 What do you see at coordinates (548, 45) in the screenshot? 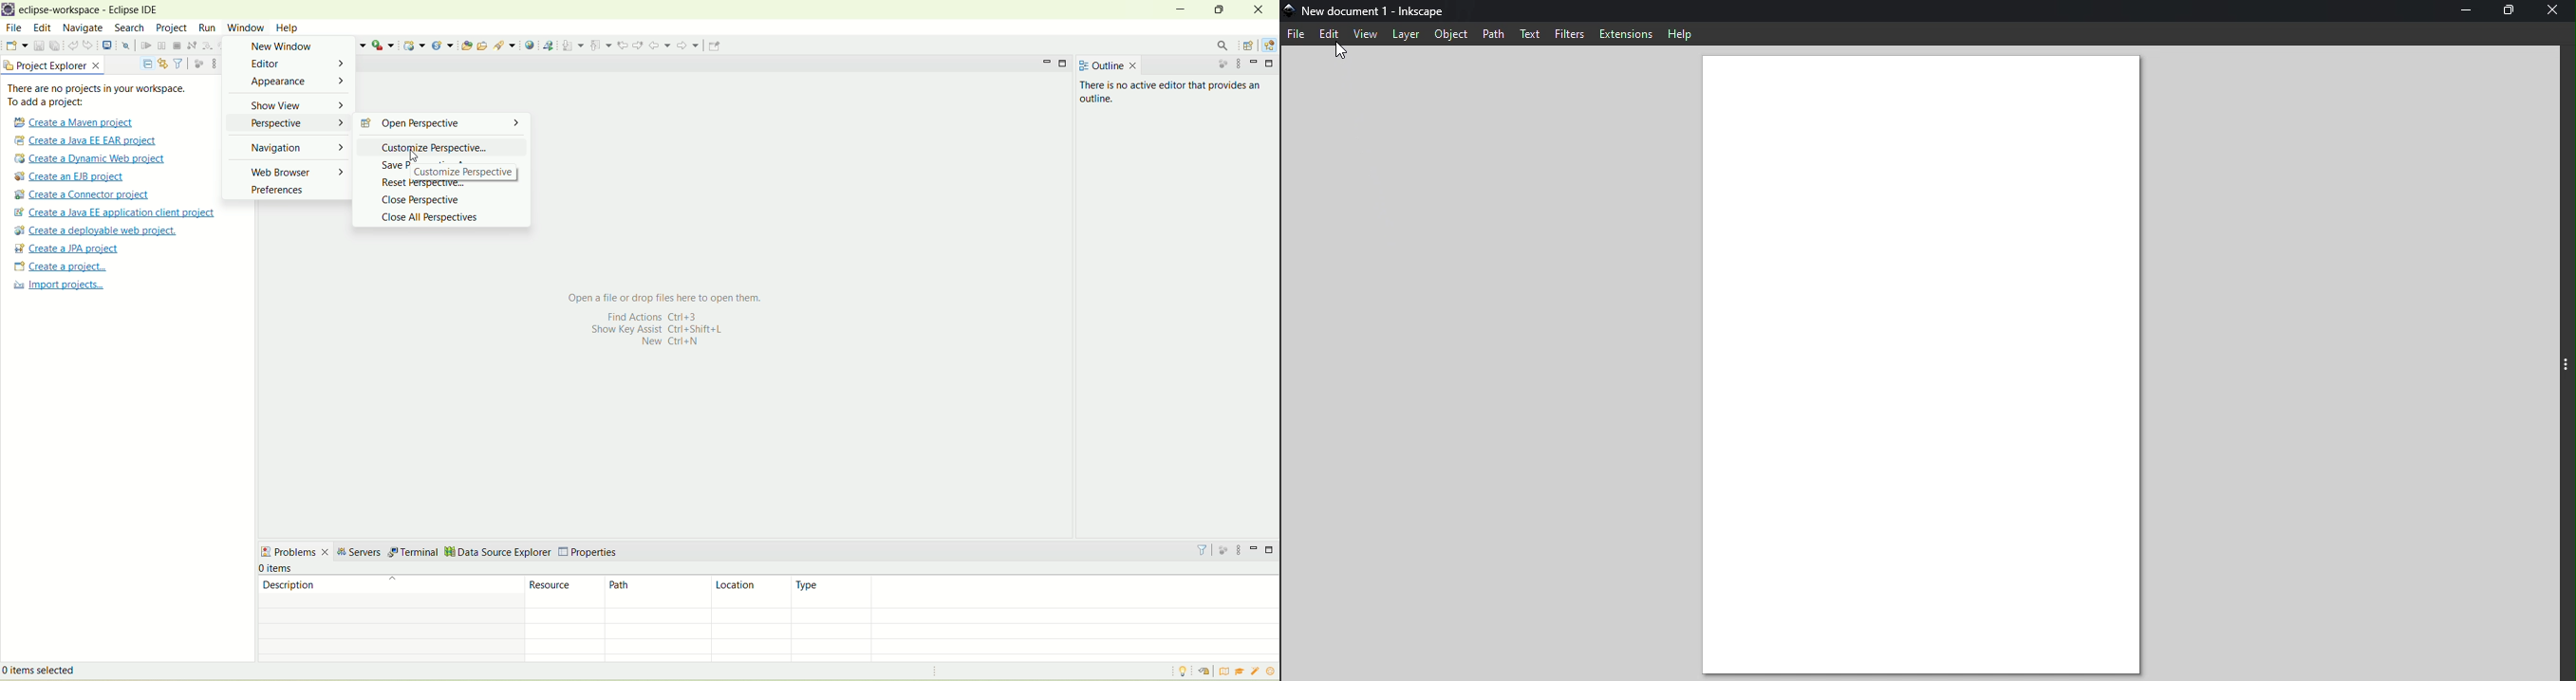
I see `launch web service explorer` at bounding box center [548, 45].